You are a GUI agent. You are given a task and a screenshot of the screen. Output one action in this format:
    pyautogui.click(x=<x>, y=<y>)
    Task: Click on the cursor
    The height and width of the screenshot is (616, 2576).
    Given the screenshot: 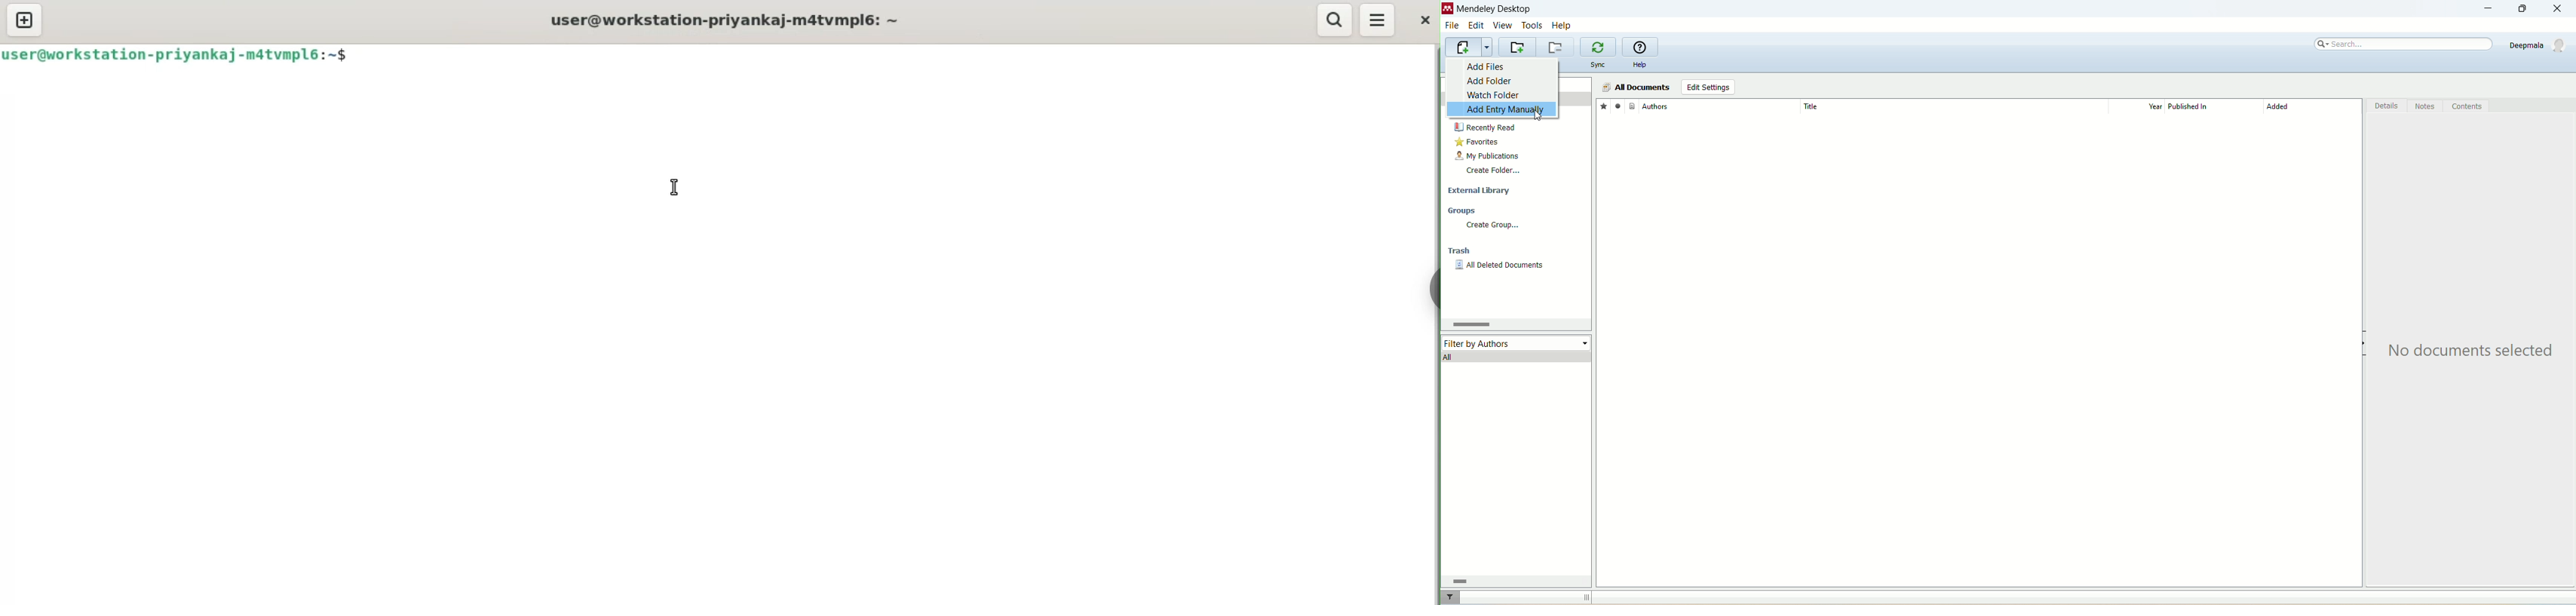 What is the action you would take?
    pyautogui.click(x=1541, y=114)
    